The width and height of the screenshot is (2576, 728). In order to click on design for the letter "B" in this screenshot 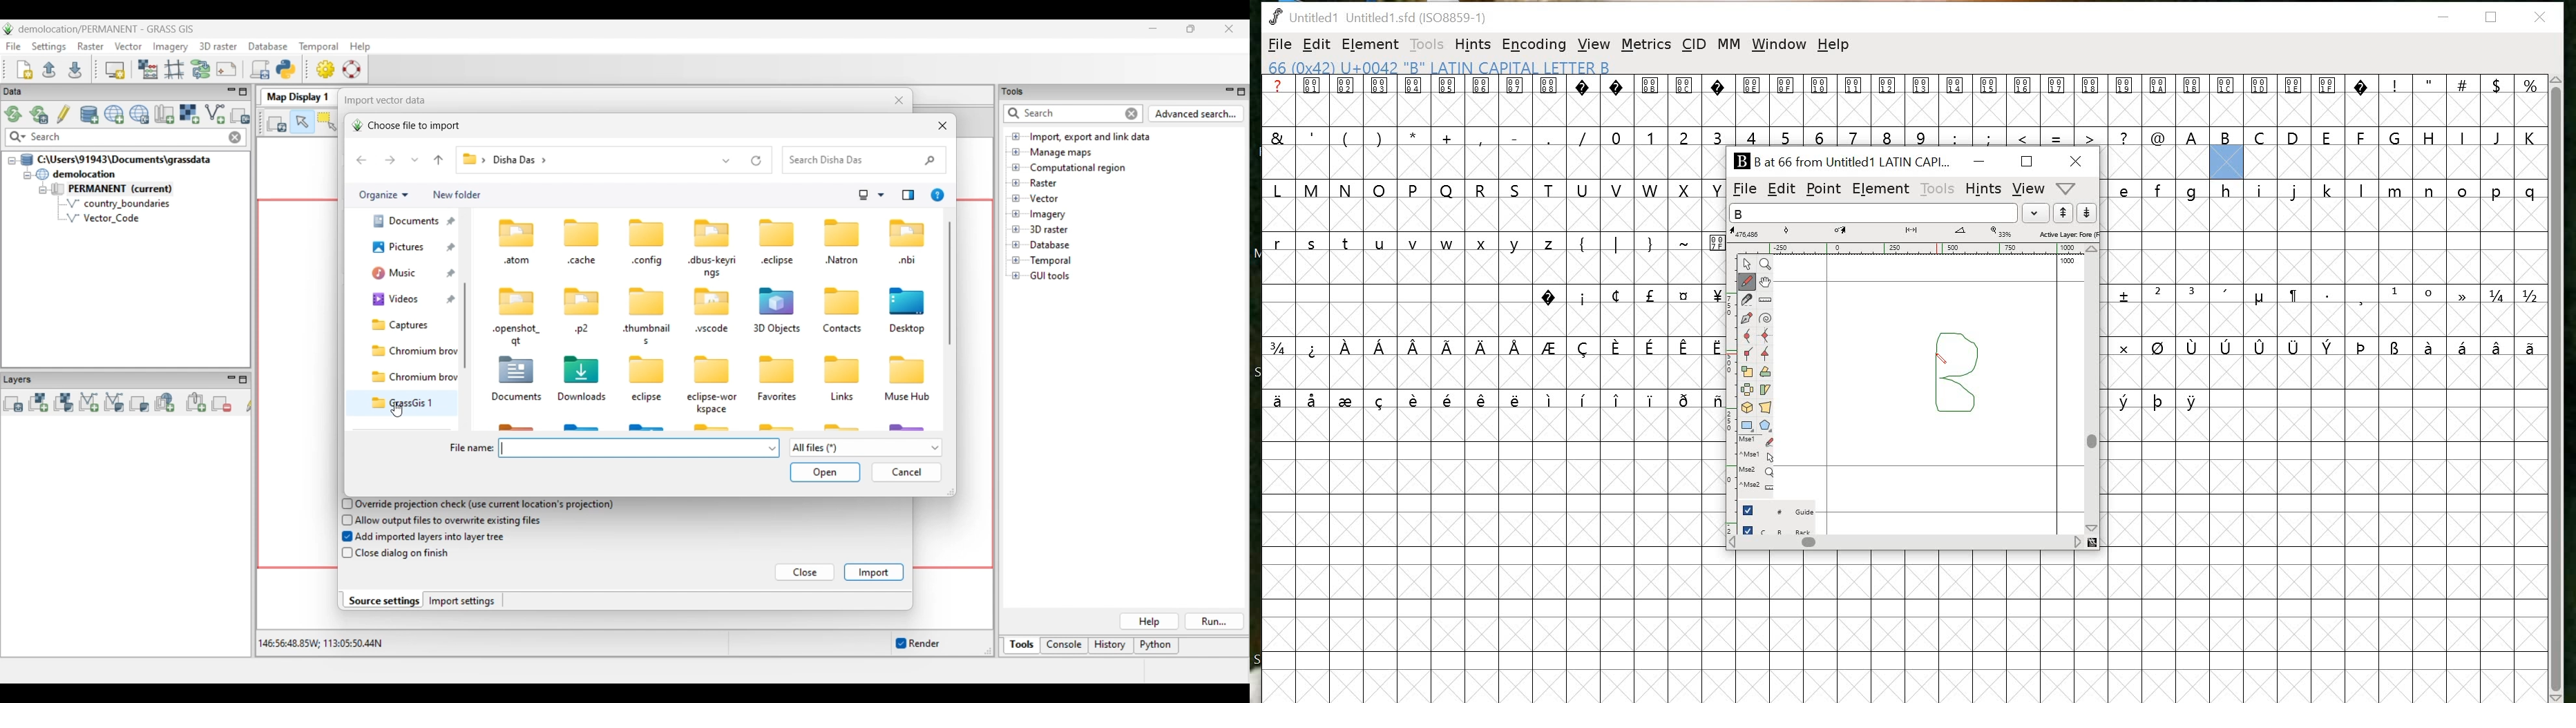, I will do `click(1955, 378)`.